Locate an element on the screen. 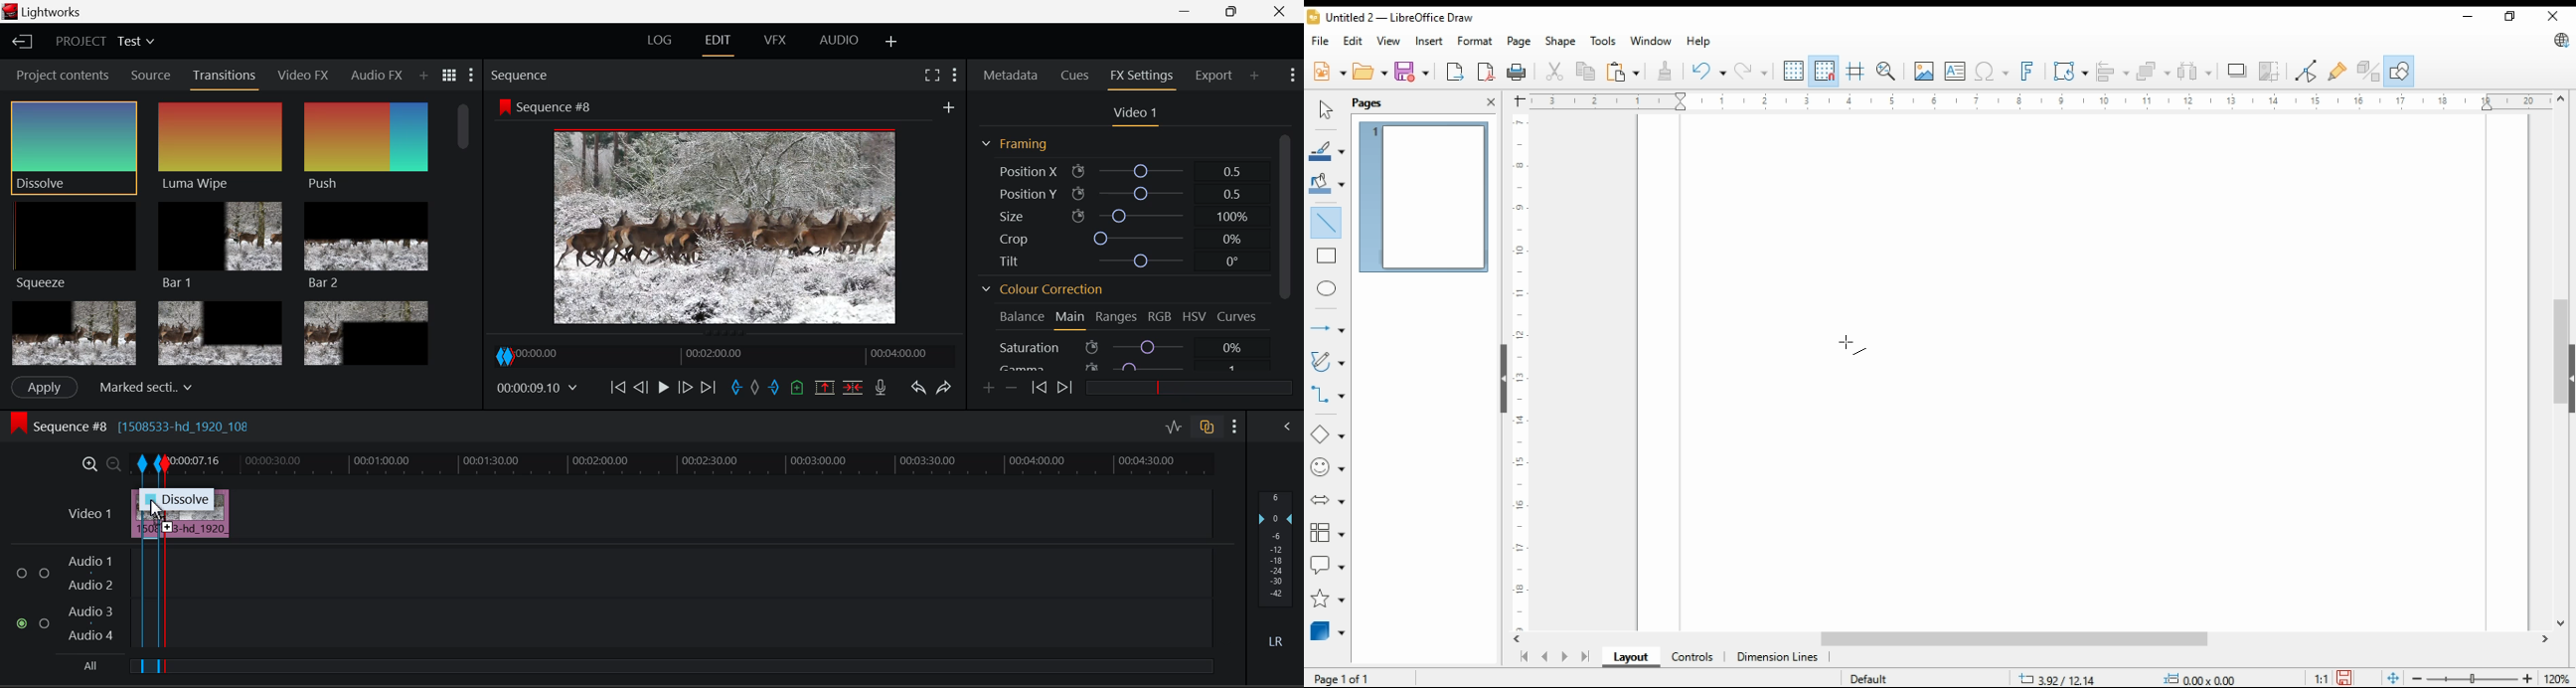 The width and height of the screenshot is (2576, 700). save is located at coordinates (1410, 71).